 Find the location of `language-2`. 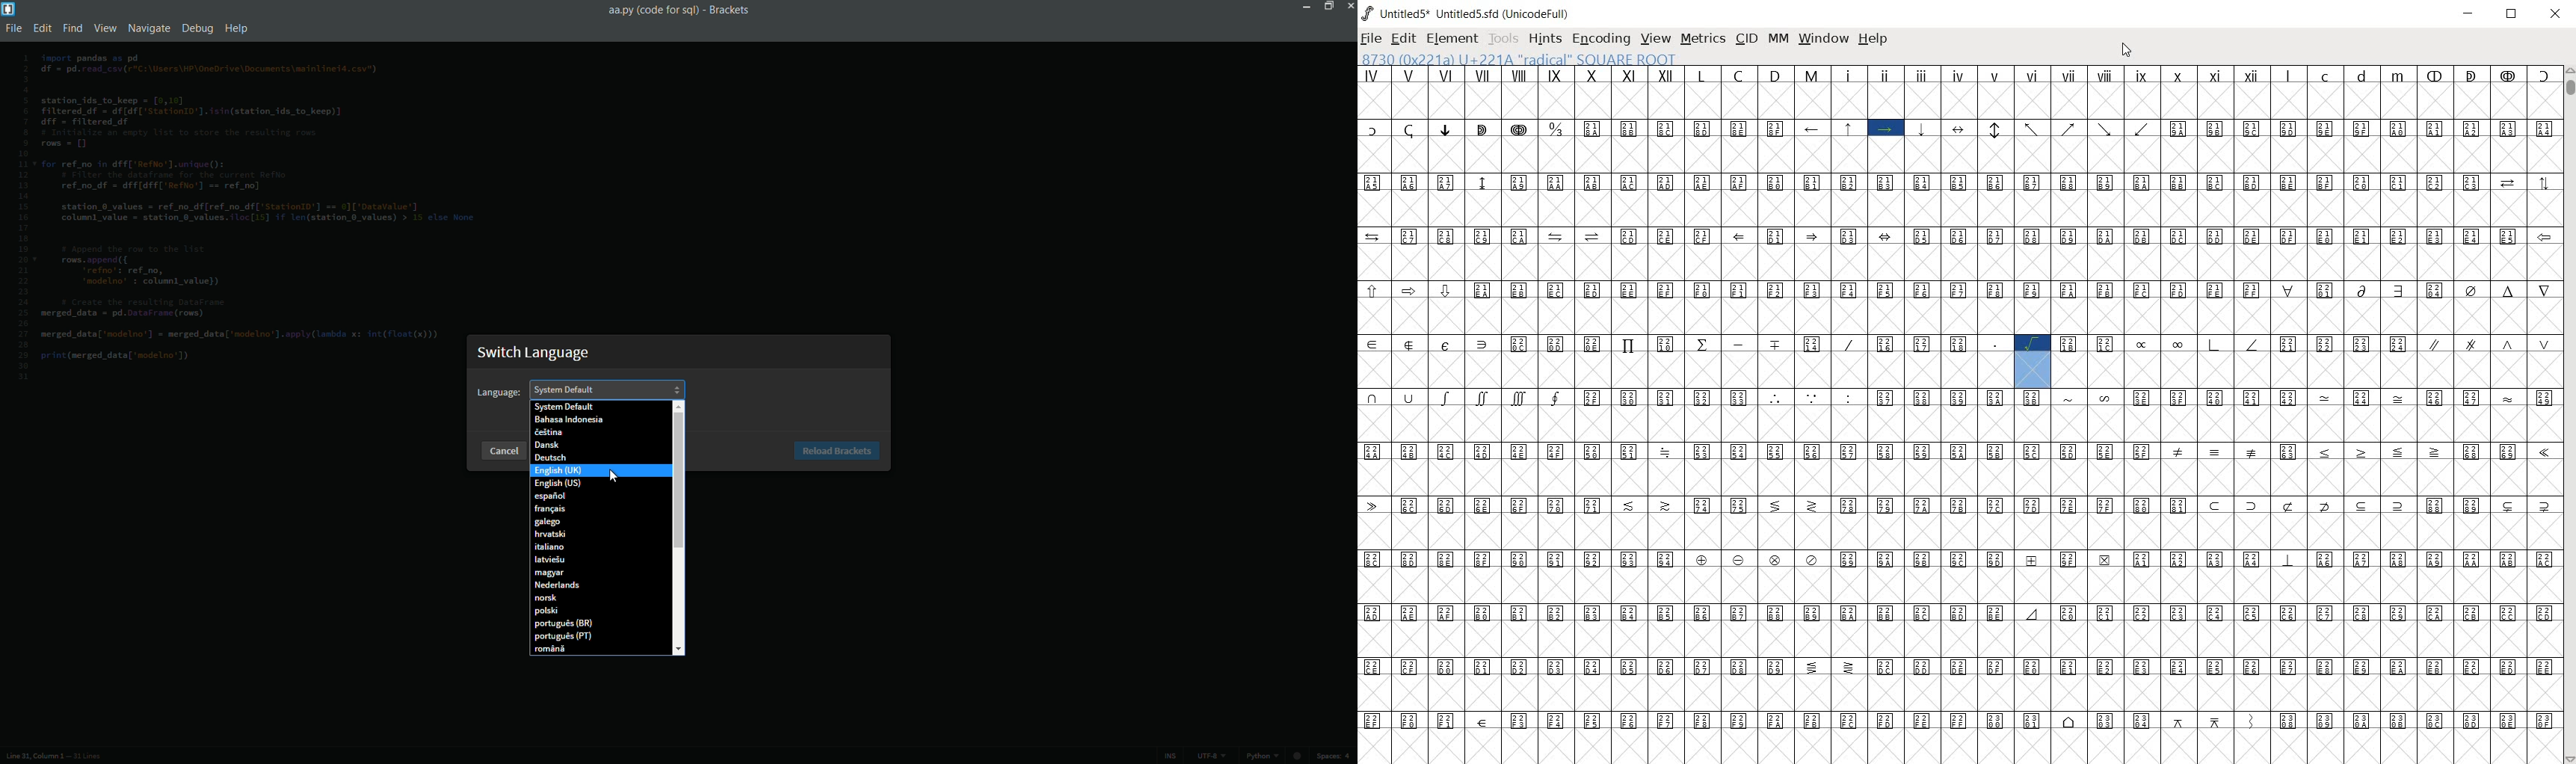

language-2 is located at coordinates (548, 434).